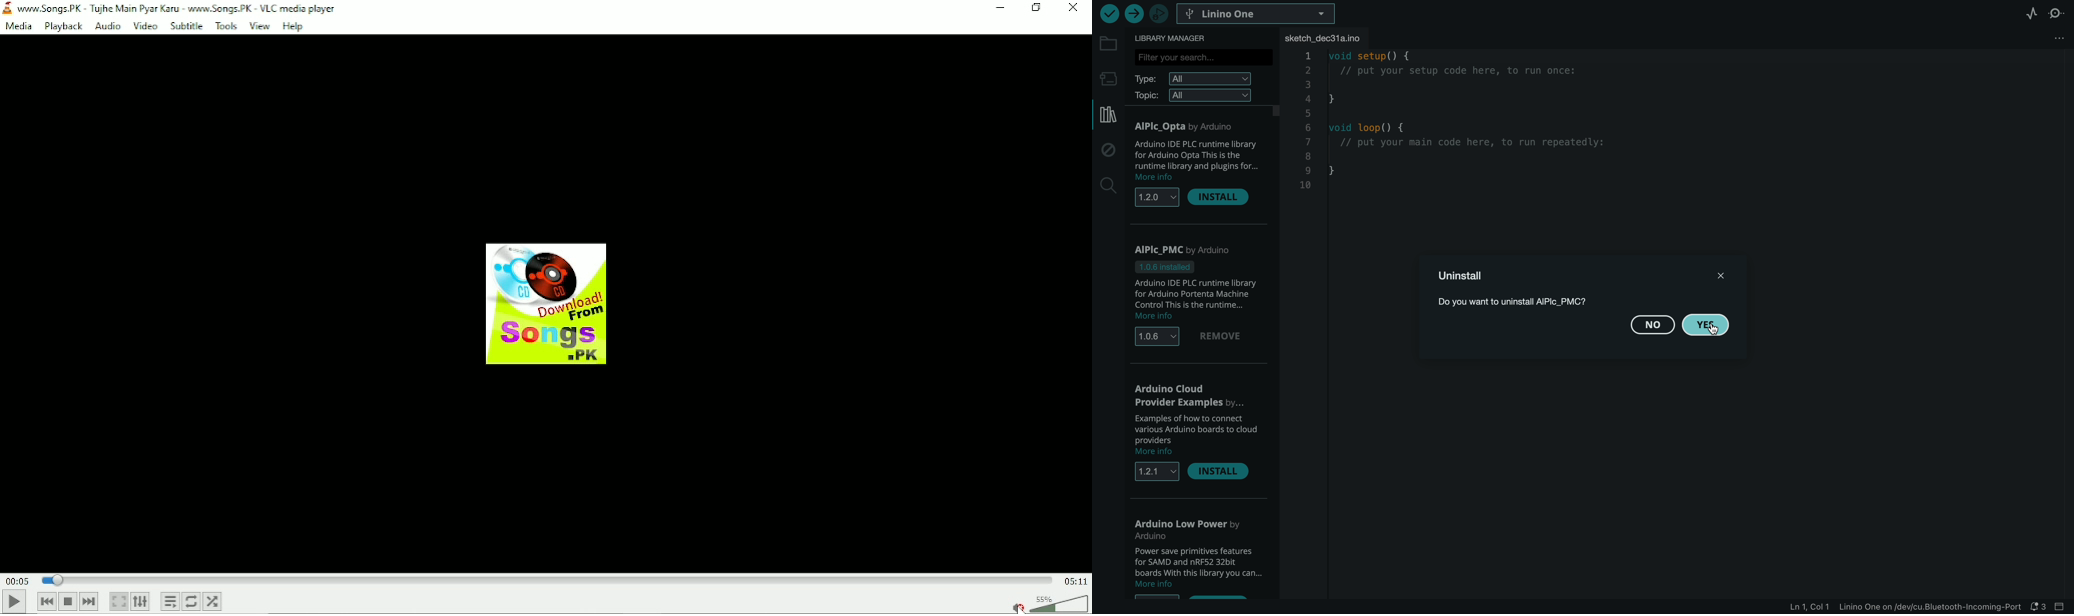  I want to click on Audio track image, so click(548, 304).